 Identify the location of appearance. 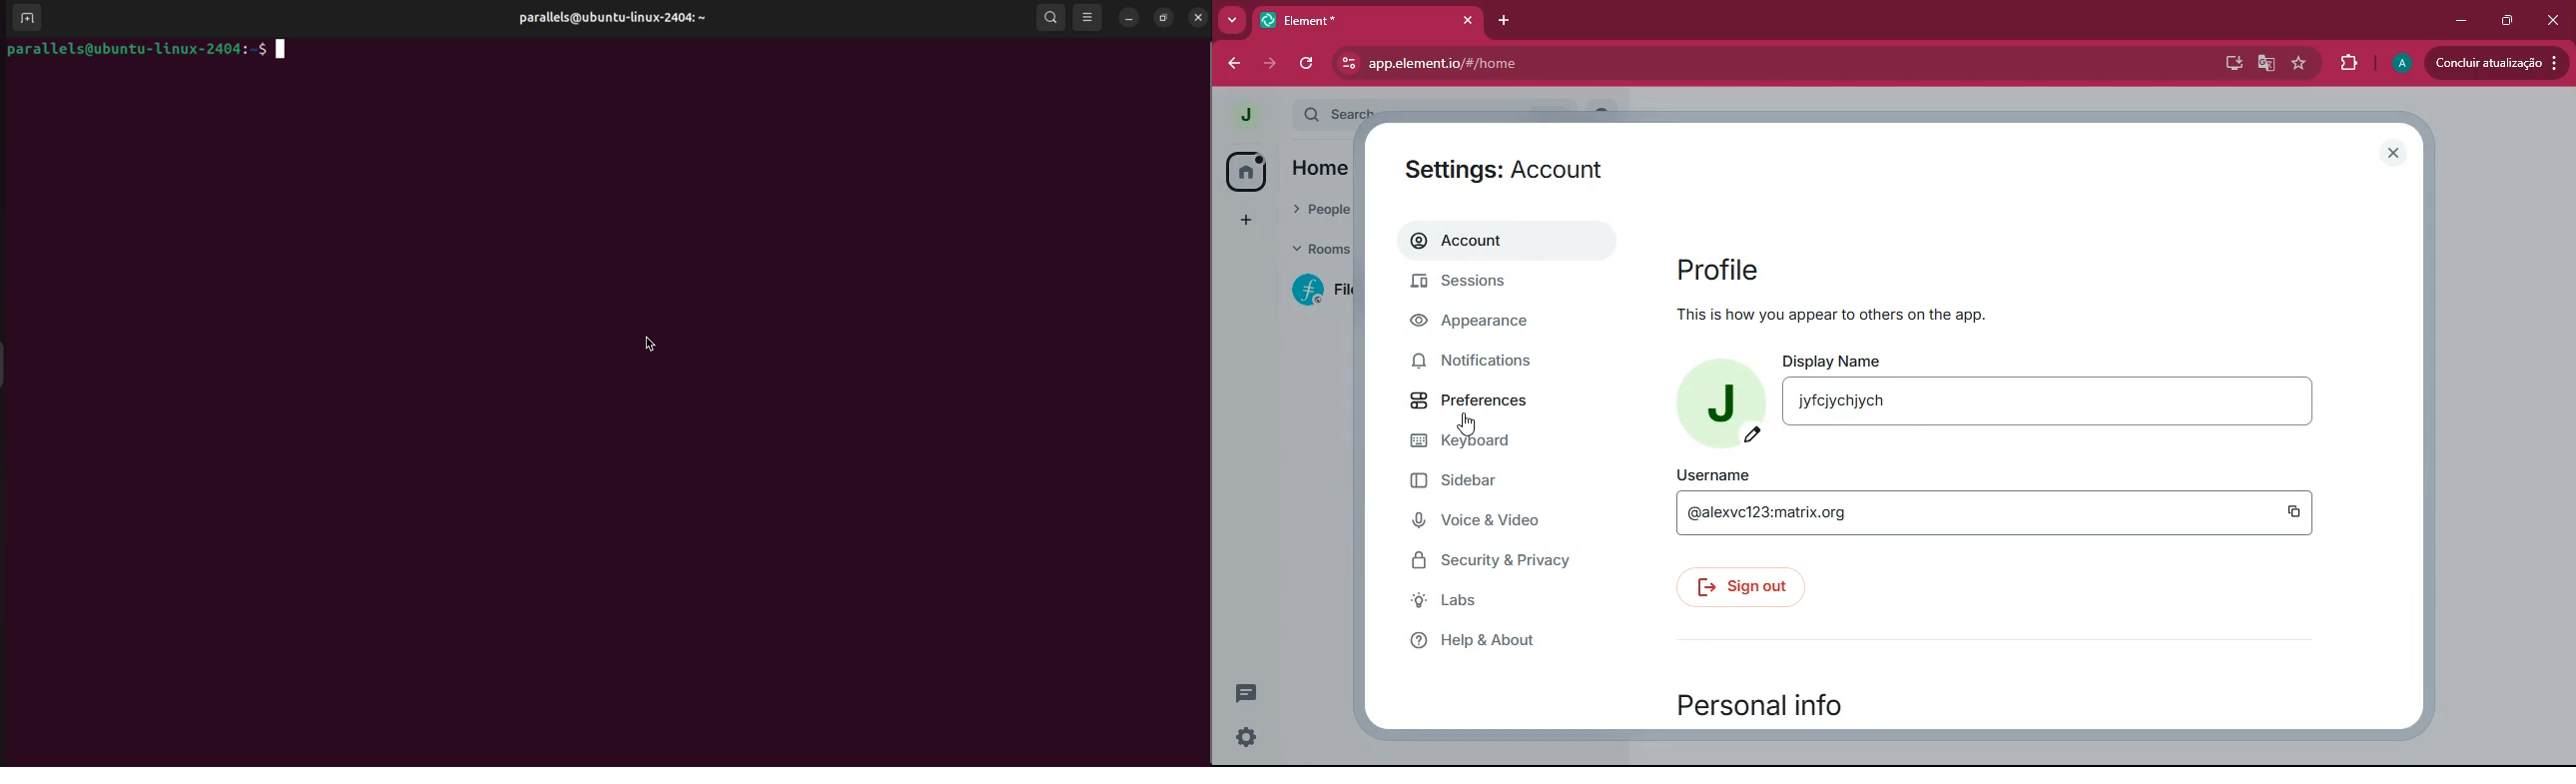
(1494, 322).